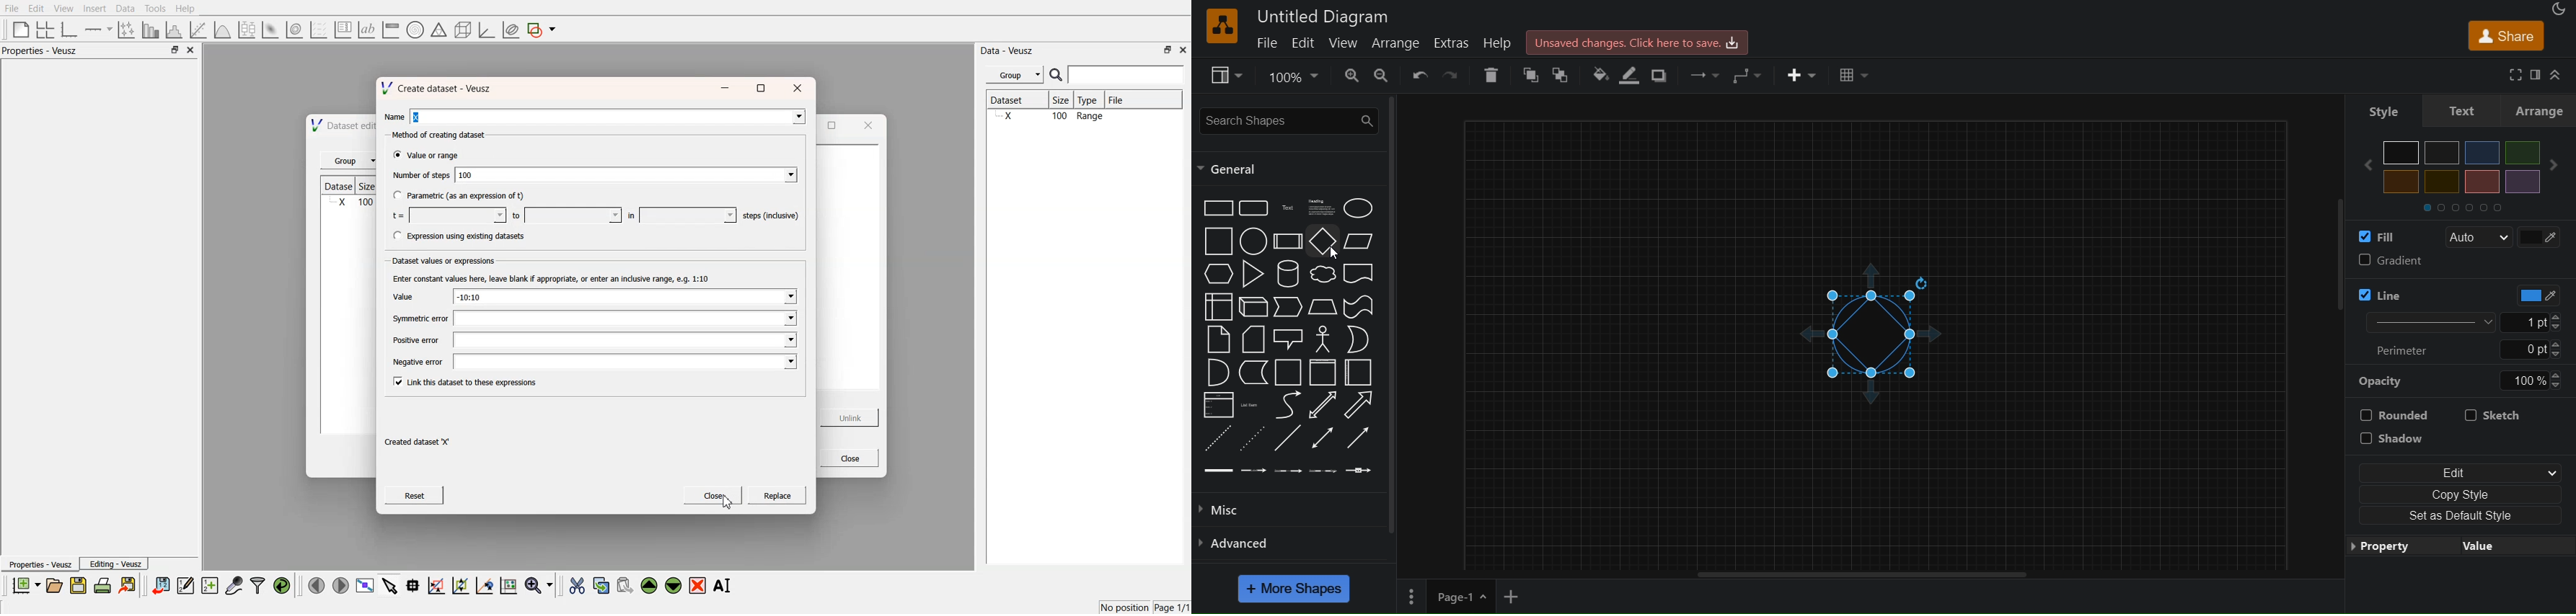 Image resolution: width=2576 pixels, height=616 pixels. What do you see at coordinates (1359, 373) in the screenshot?
I see `horizontal container` at bounding box center [1359, 373].